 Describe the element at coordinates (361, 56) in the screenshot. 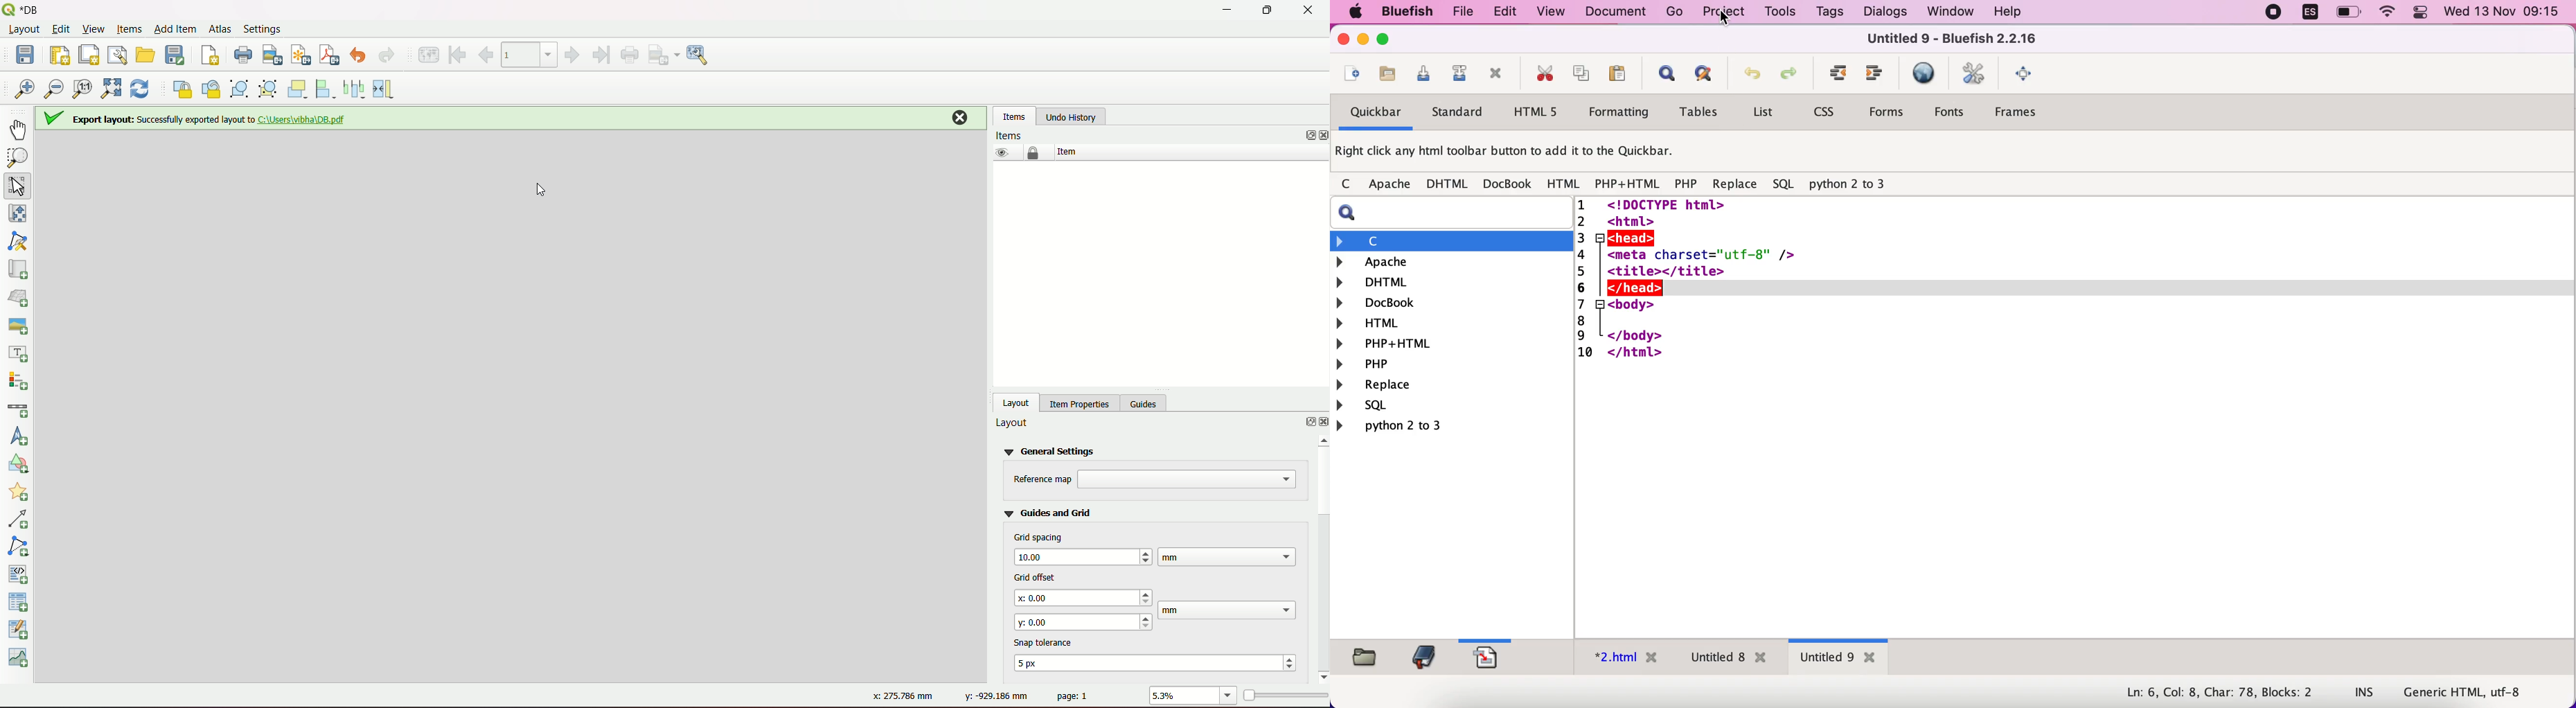

I see `undo` at that location.